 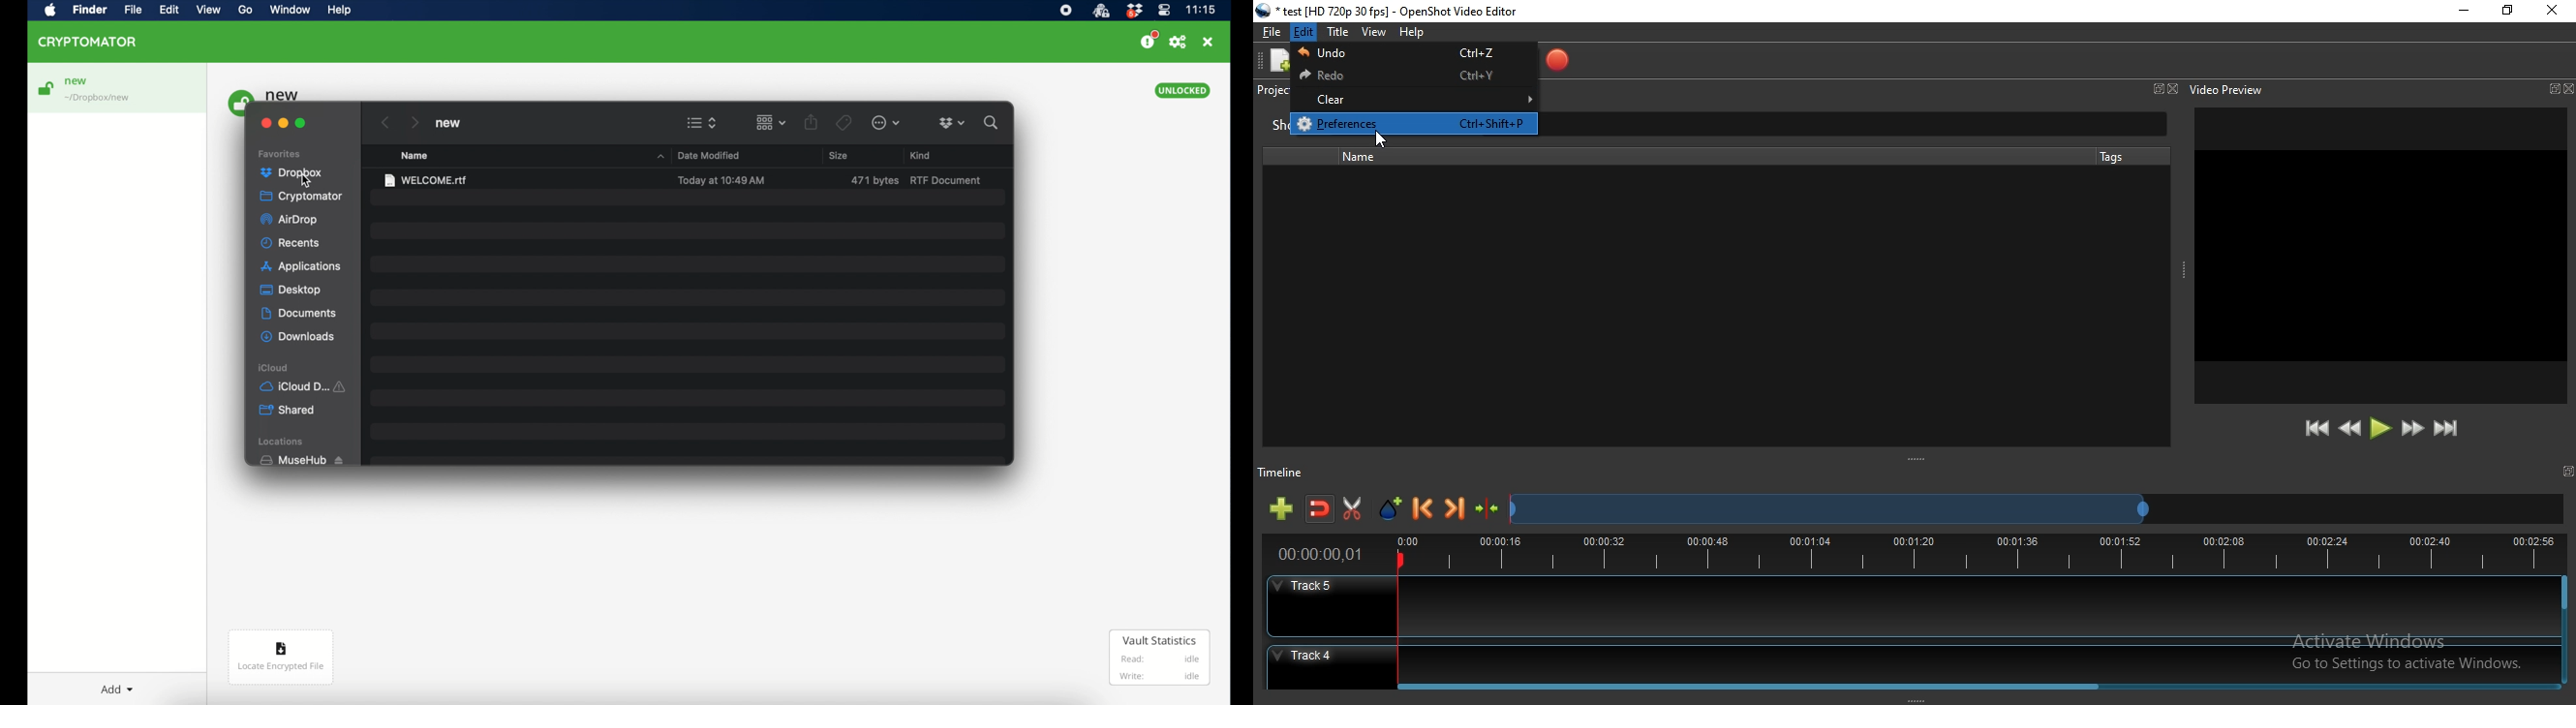 What do you see at coordinates (2507, 11) in the screenshot?
I see `Restore` at bounding box center [2507, 11].